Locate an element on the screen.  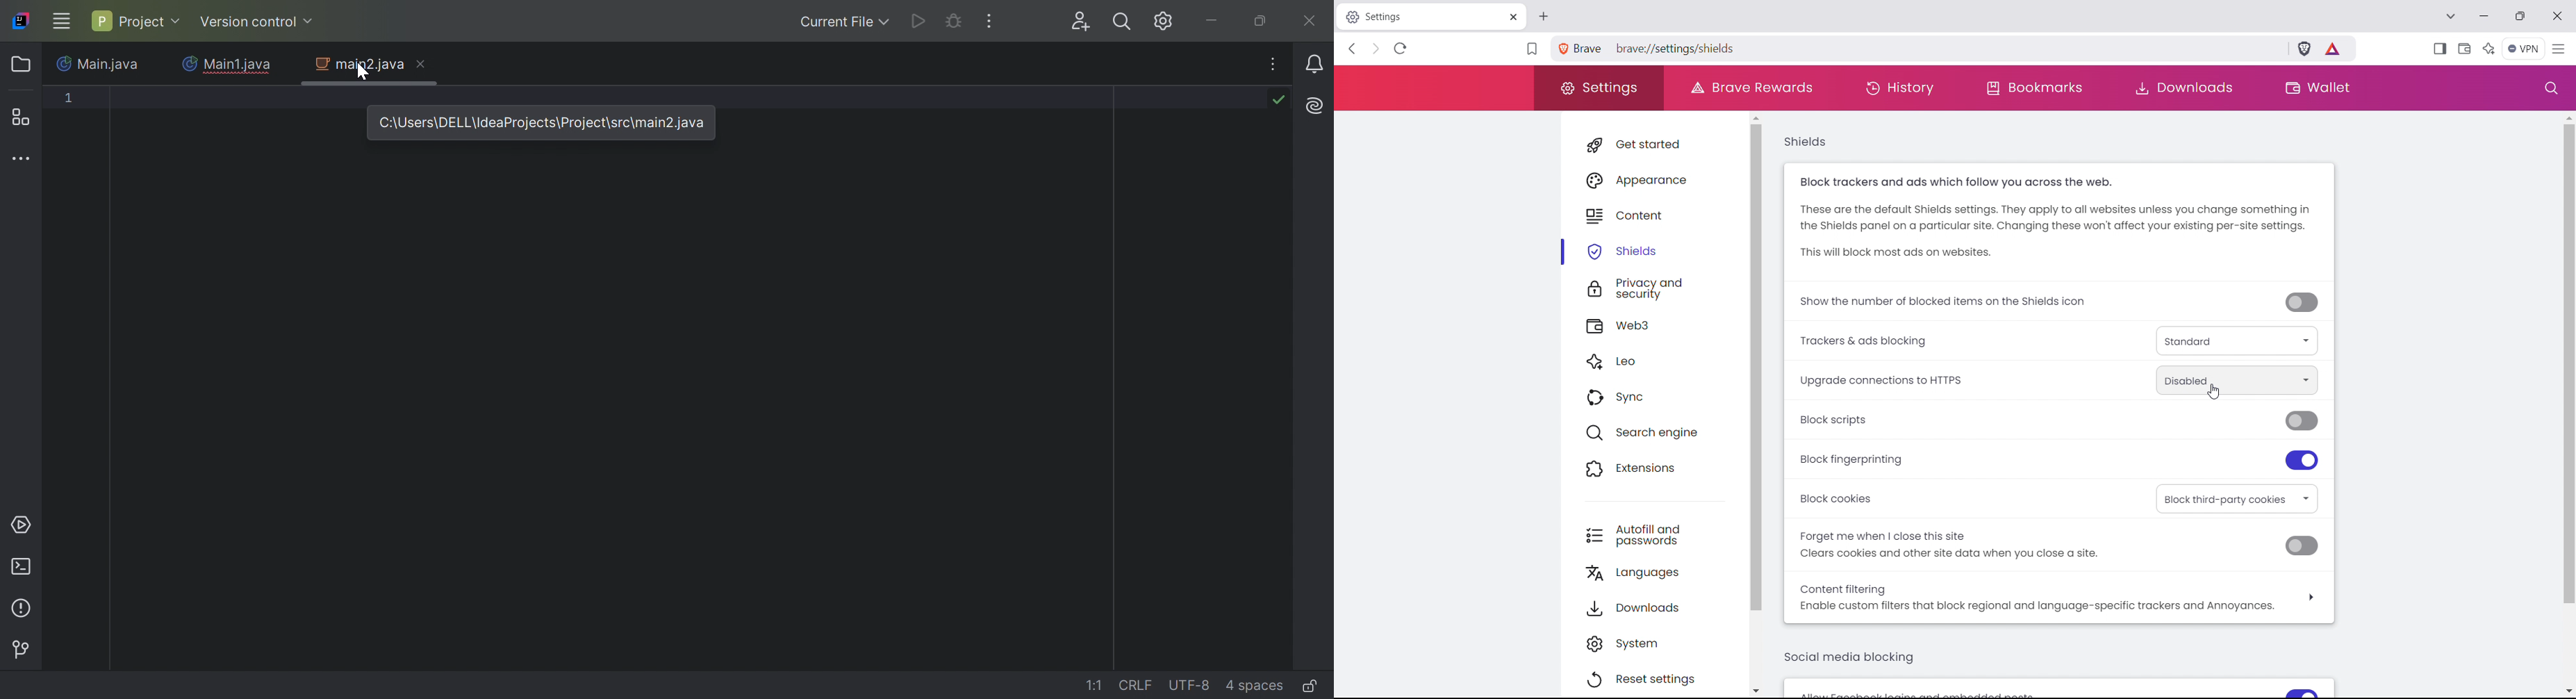
Main.java is located at coordinates (99, 65).